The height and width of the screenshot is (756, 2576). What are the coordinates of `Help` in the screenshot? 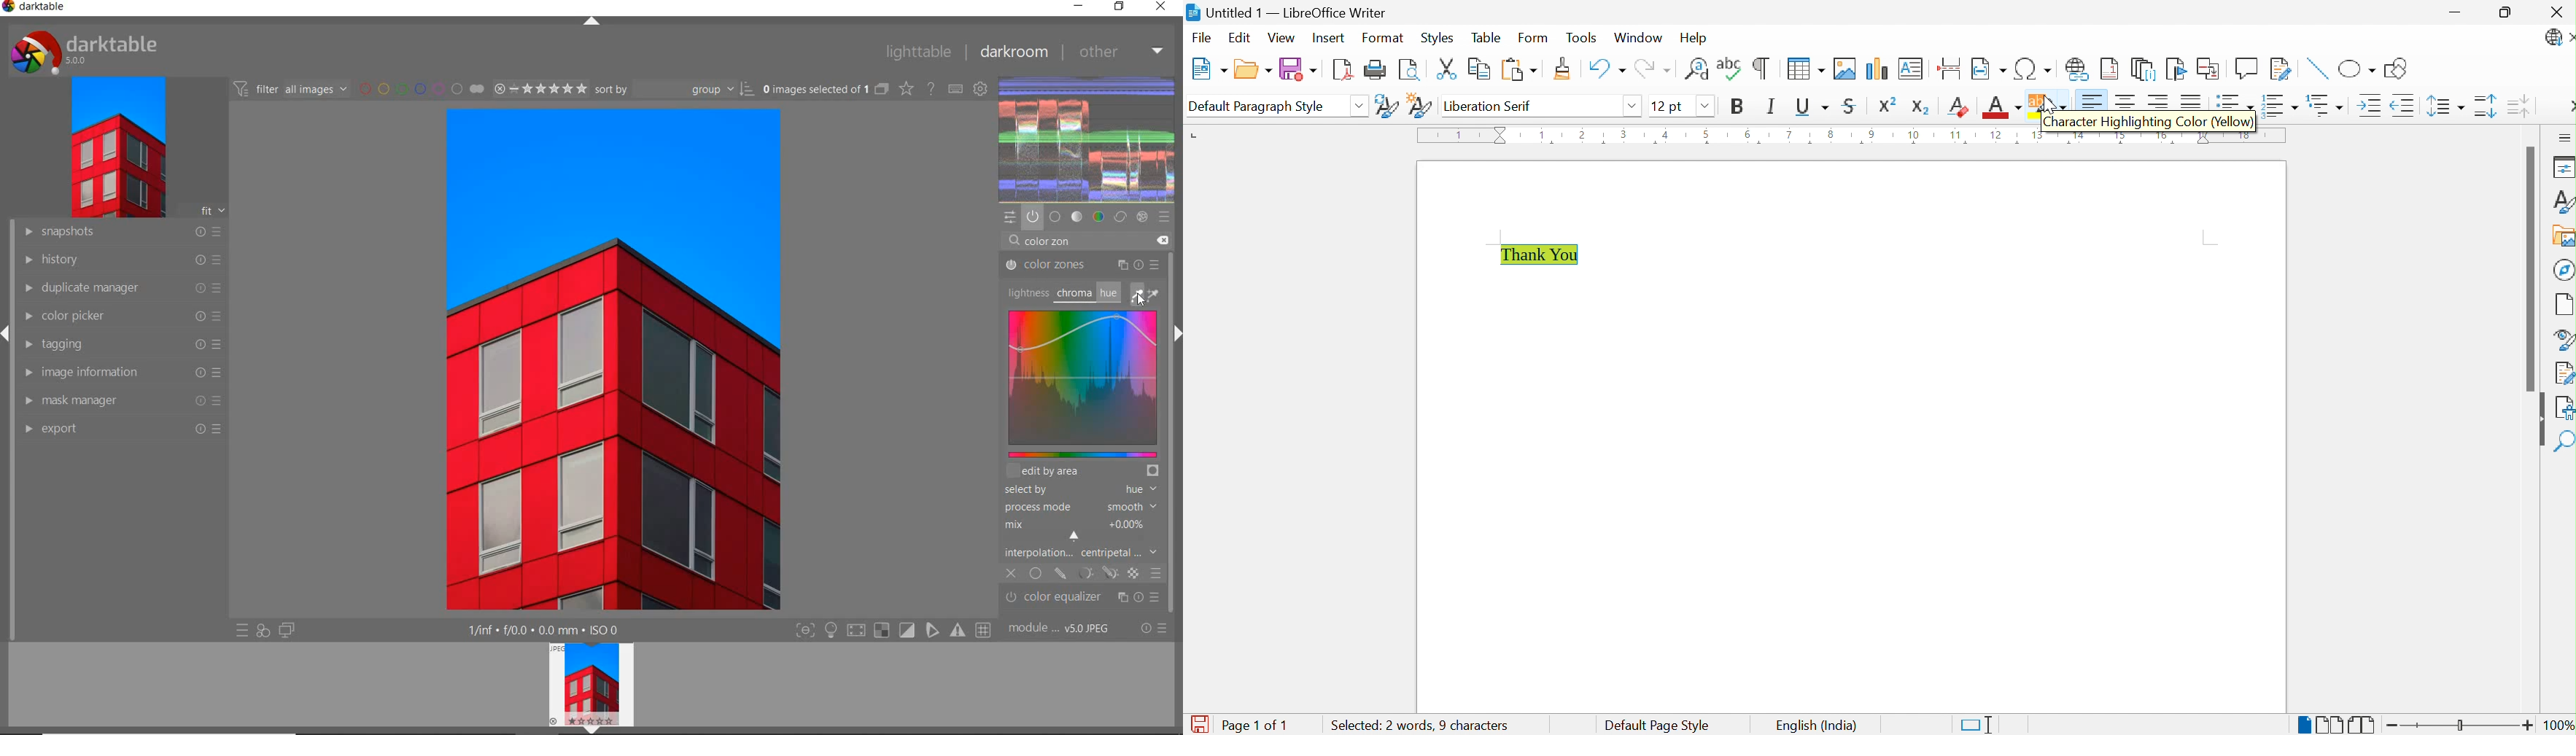 It's located at (1693, 39).